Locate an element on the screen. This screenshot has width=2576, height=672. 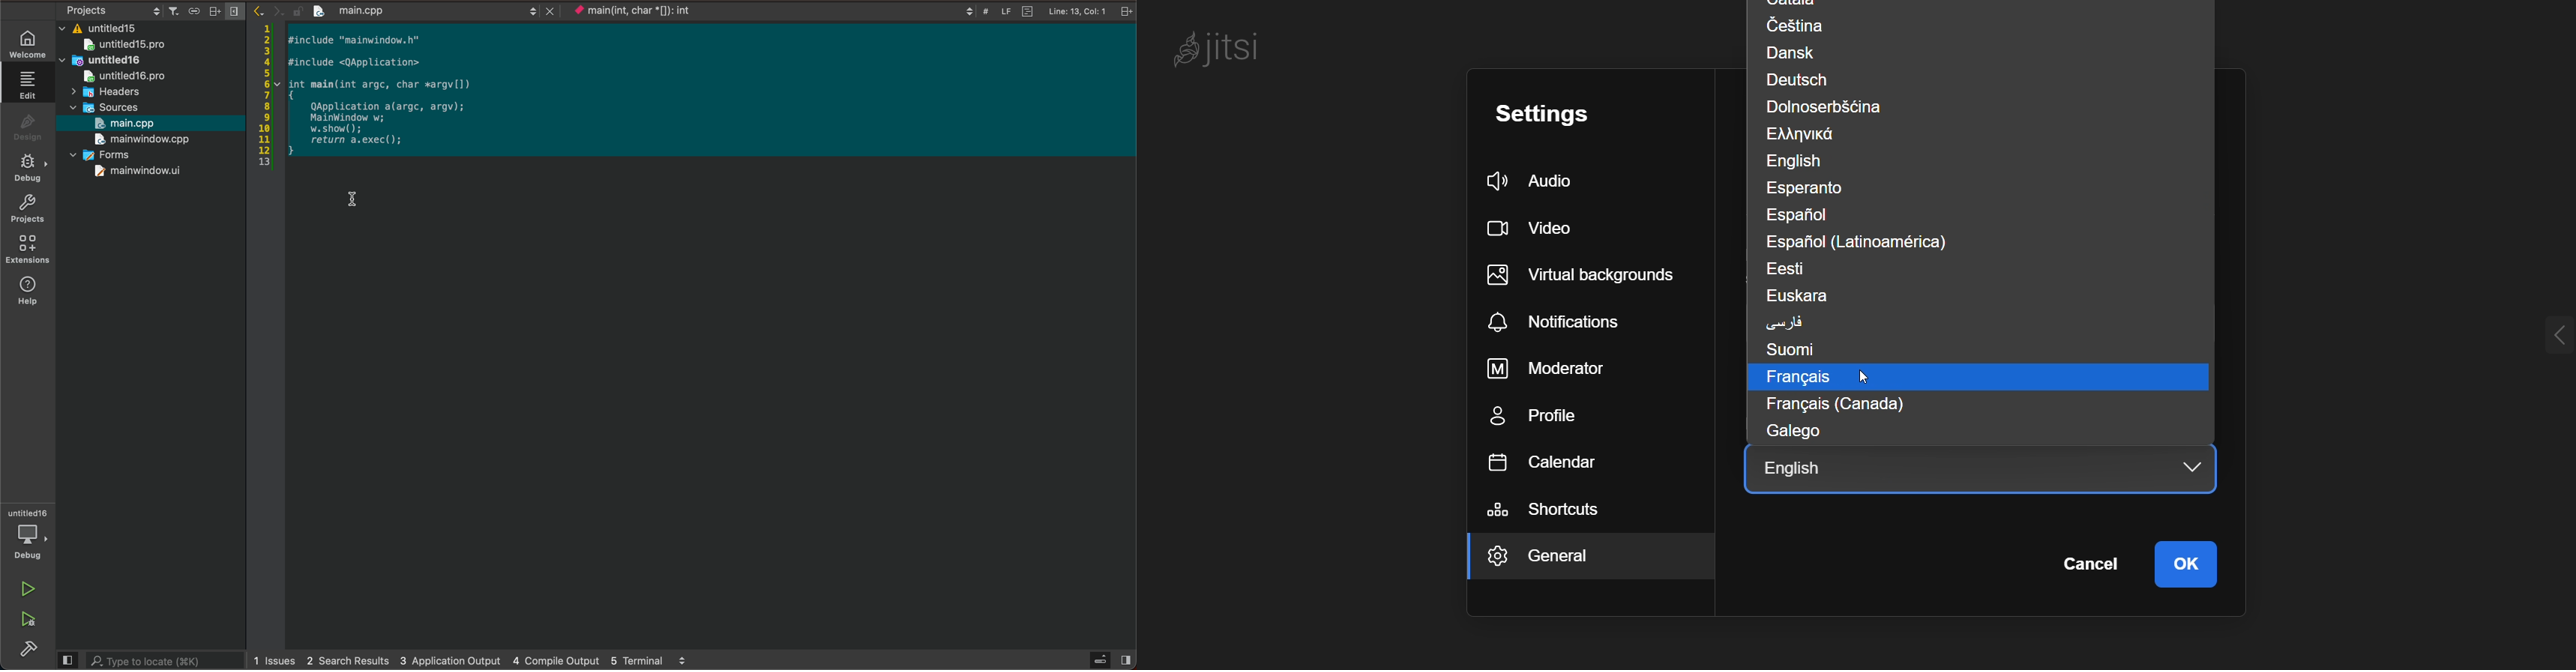
logs is located at coordinates (475, 659).